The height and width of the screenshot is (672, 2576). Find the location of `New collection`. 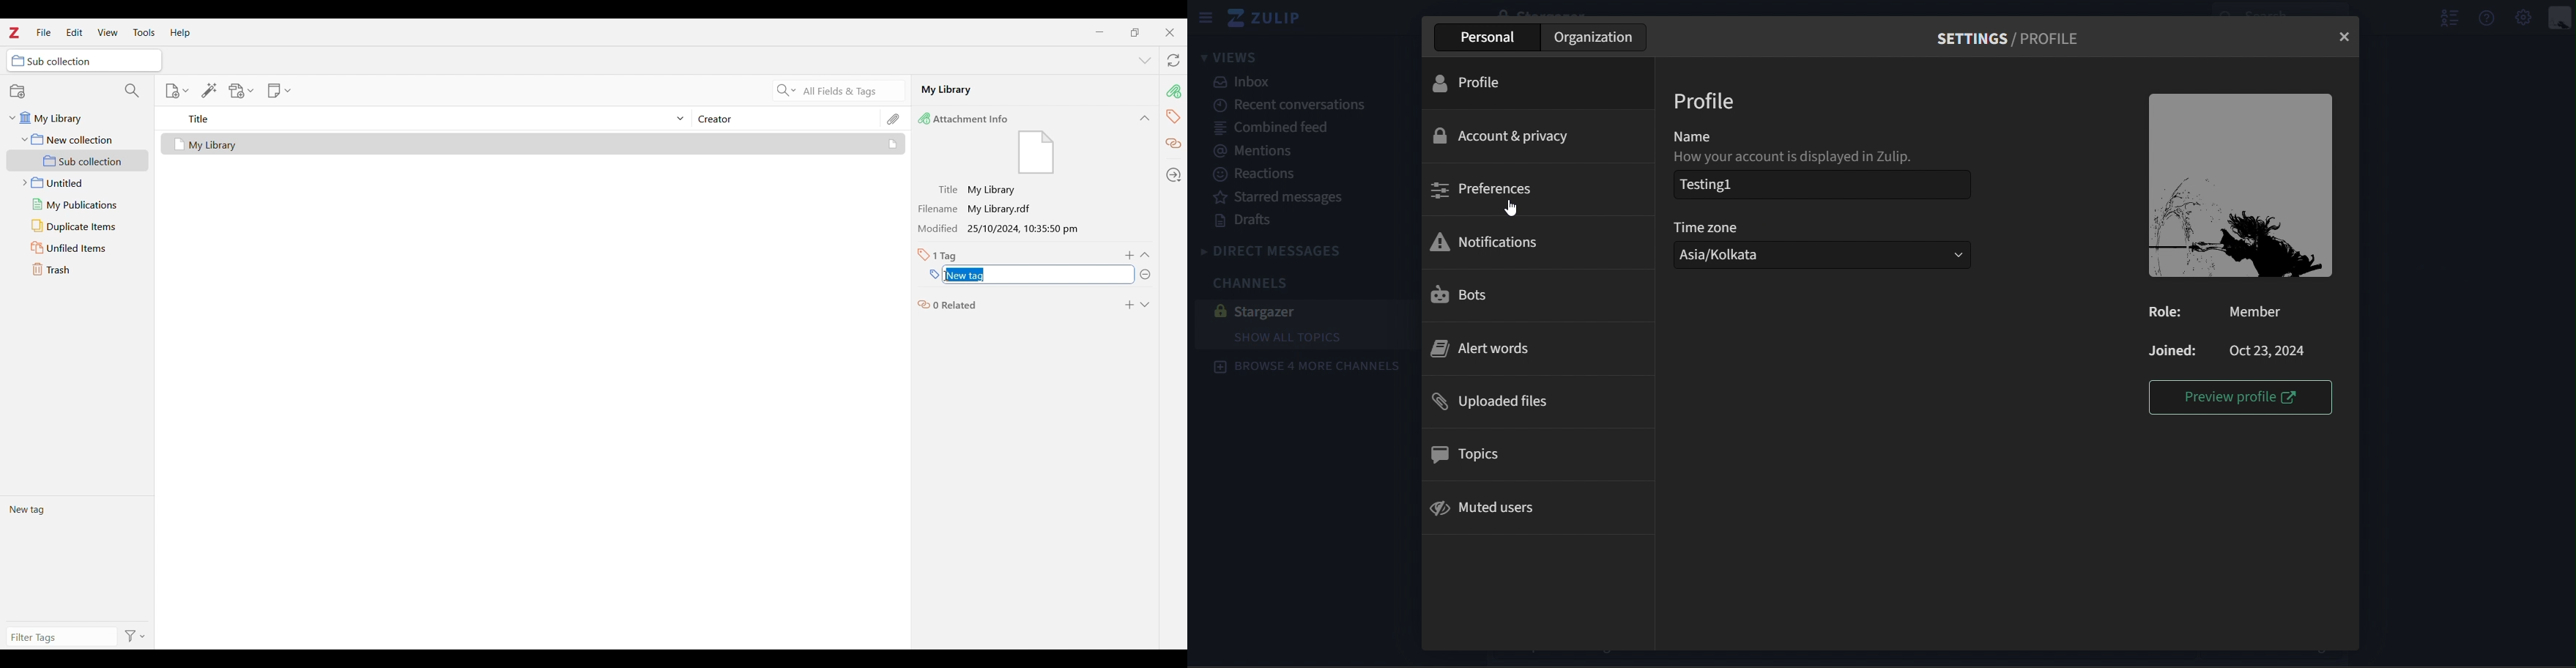

New collection is located at coordinates (17, 91).